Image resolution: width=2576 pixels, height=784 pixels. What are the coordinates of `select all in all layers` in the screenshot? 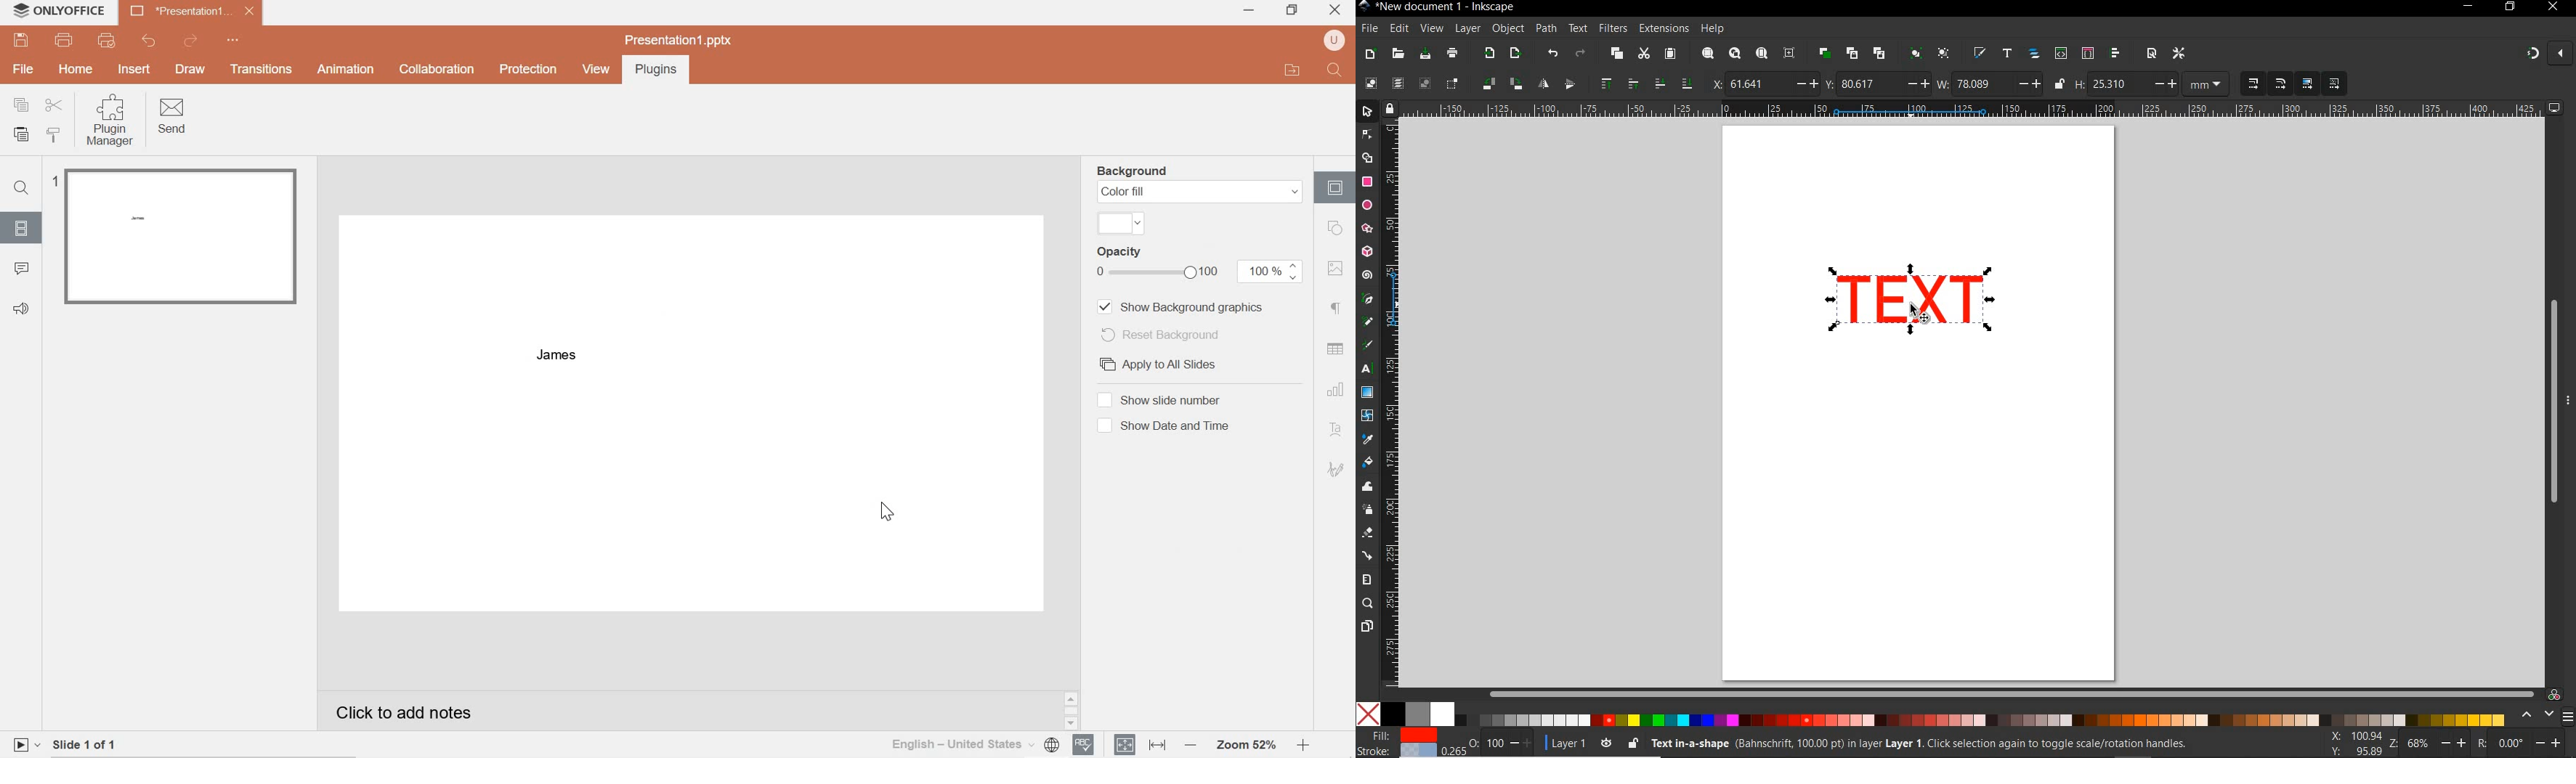 It's located at (1398, 84).